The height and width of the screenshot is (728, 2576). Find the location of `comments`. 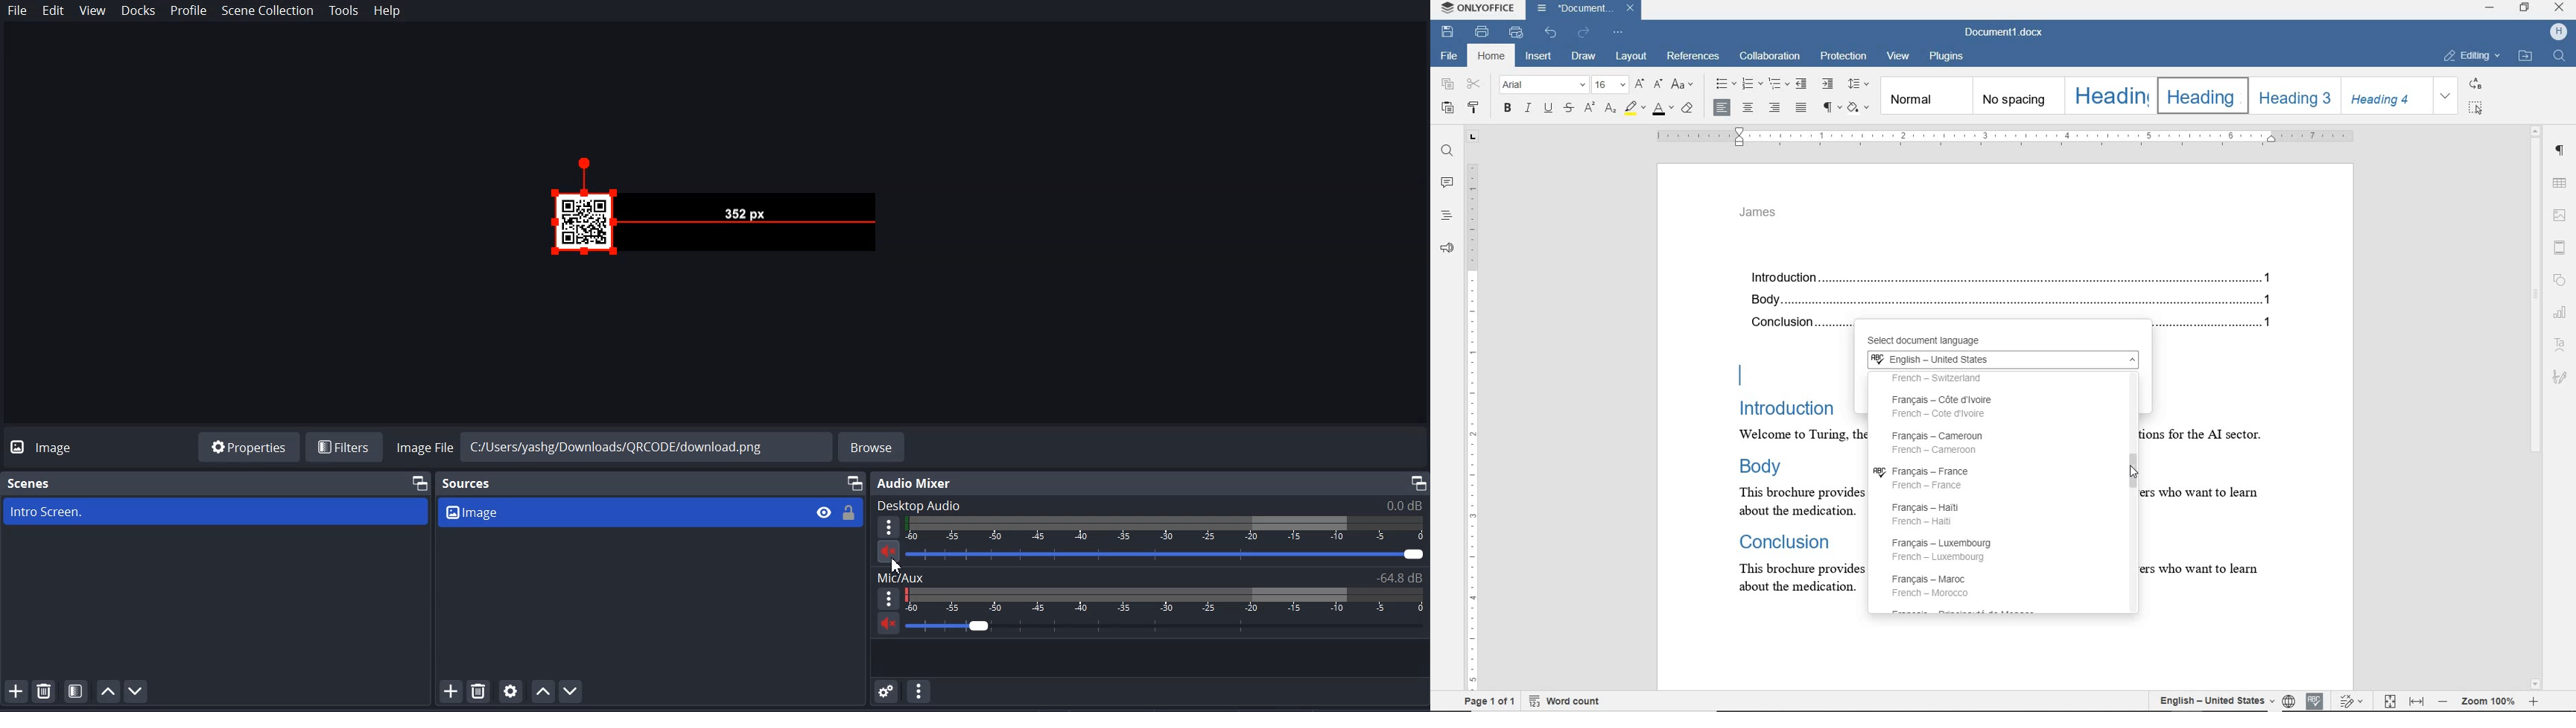

comments is located at coordinates (1446, 183).